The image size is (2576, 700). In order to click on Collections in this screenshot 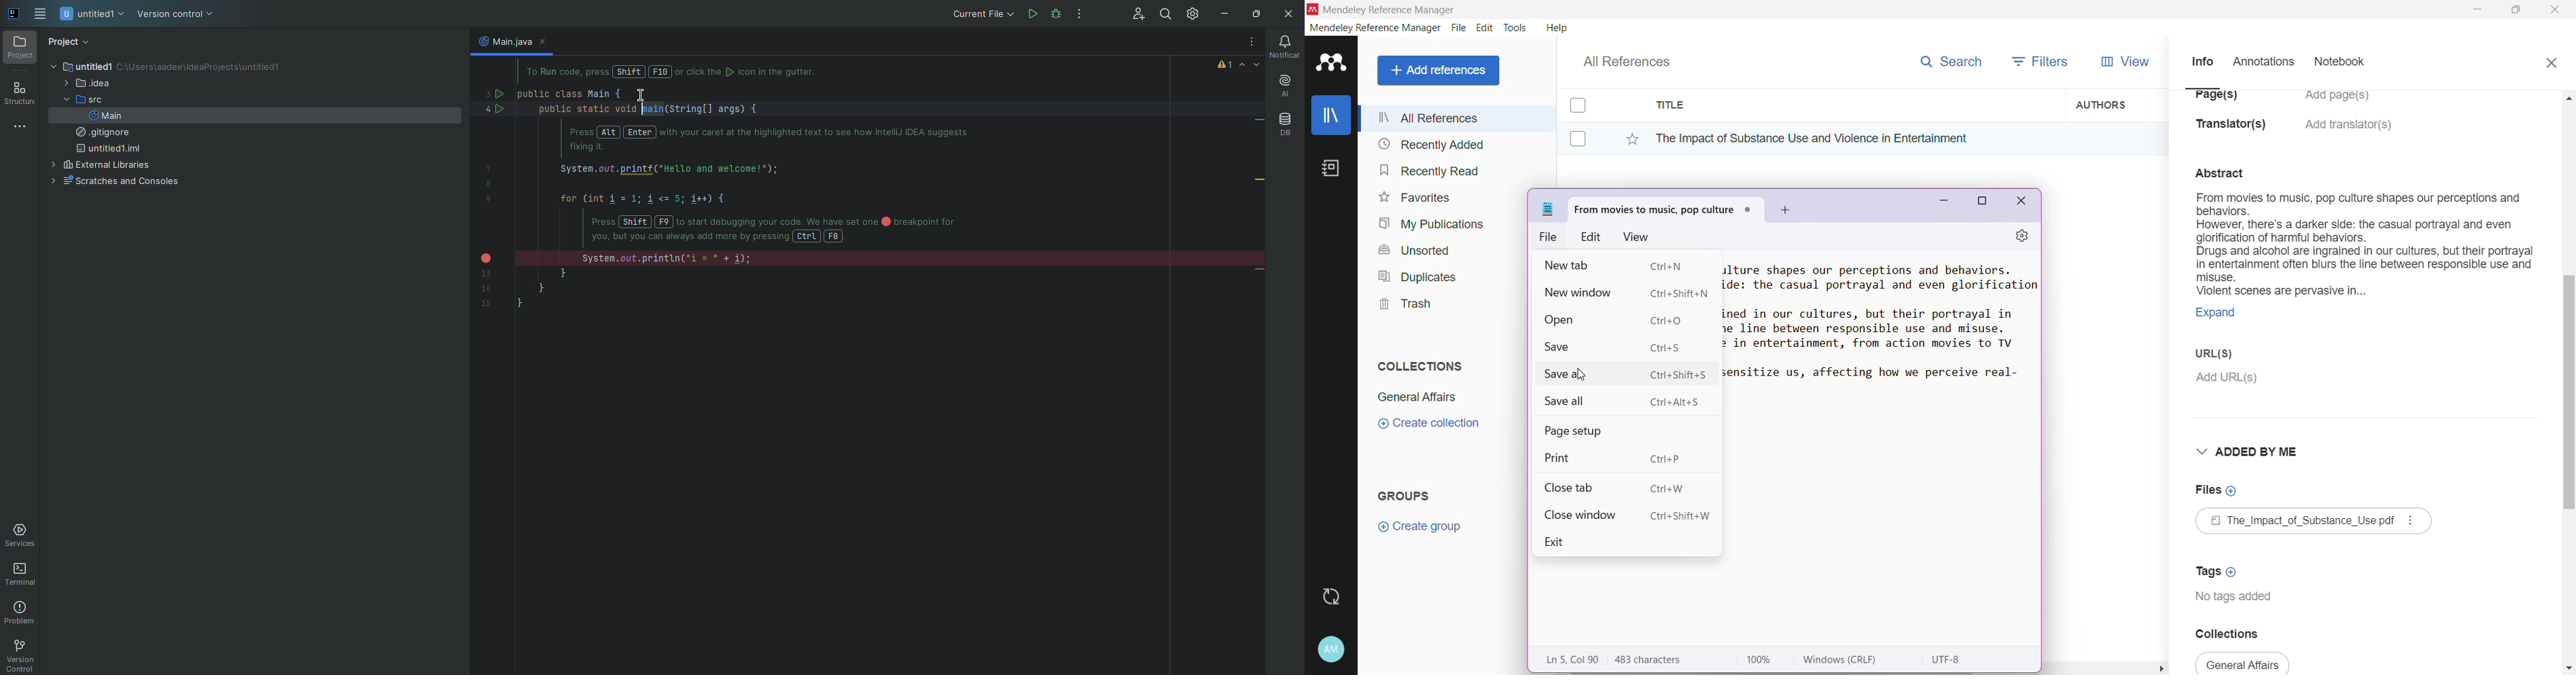, I will do `click(2237, 633)`.